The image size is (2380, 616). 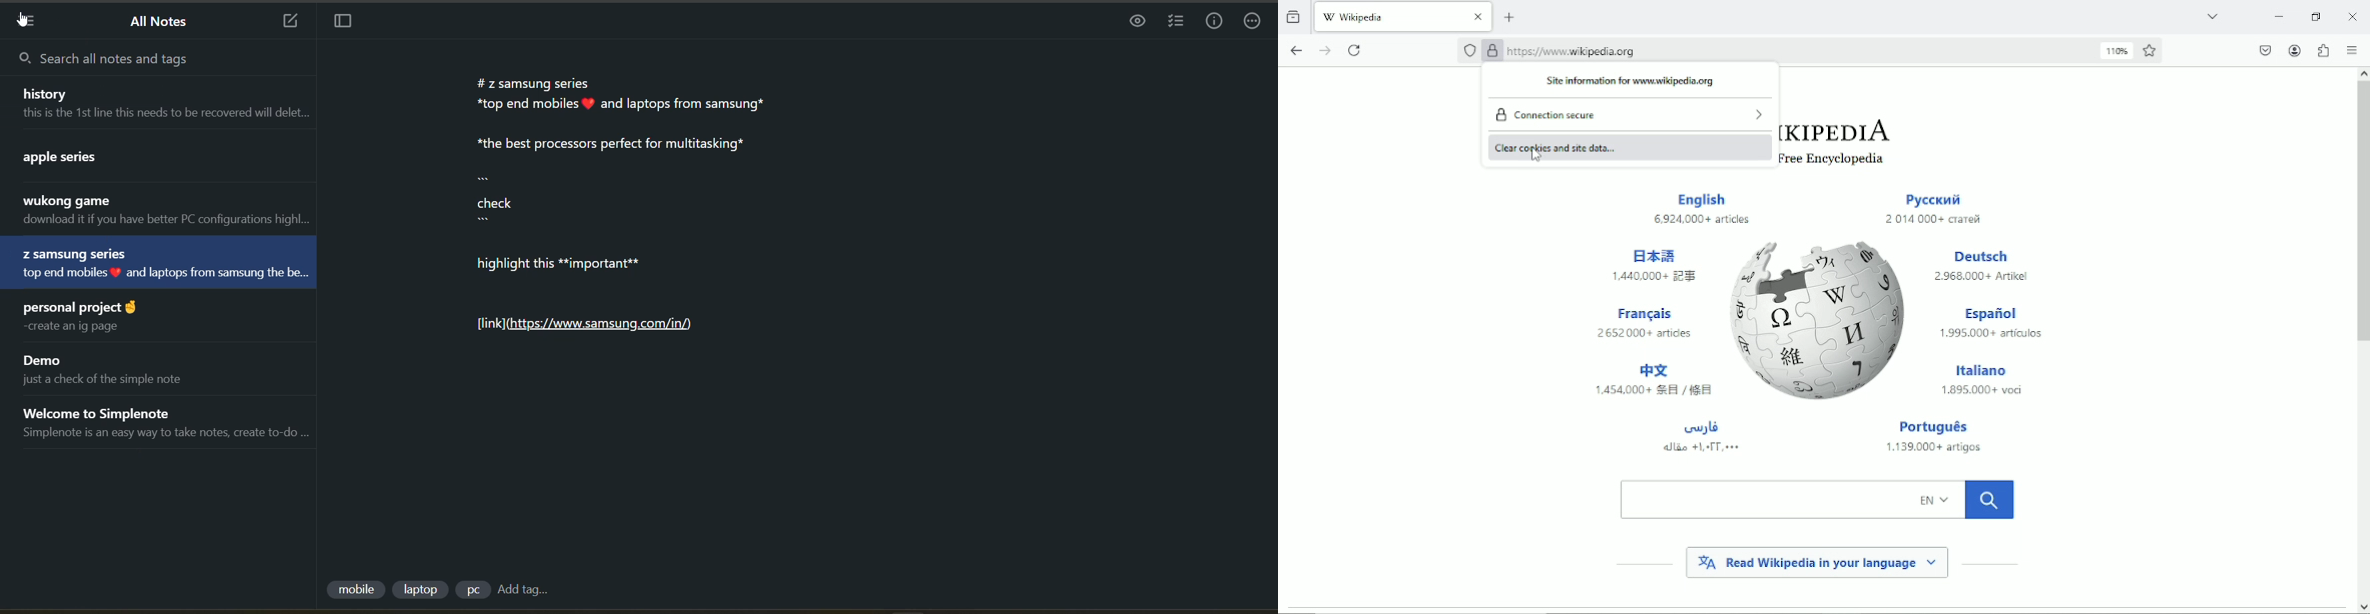 I want to click on vertical scrollbar, so click(x=2361, y=214).